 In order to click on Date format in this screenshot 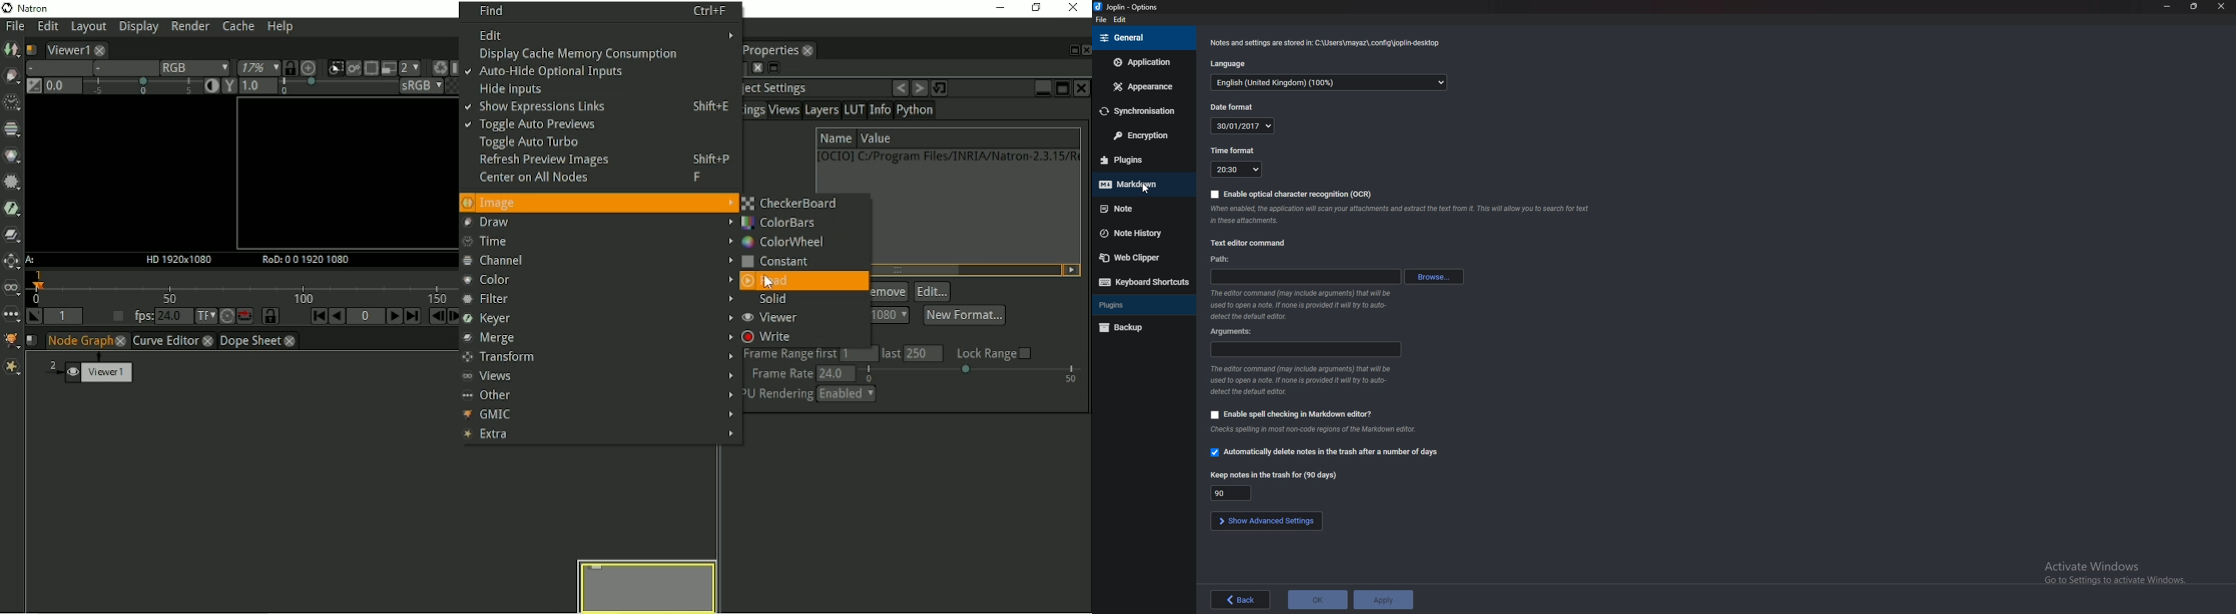, I will do `click(1243, 126)`.